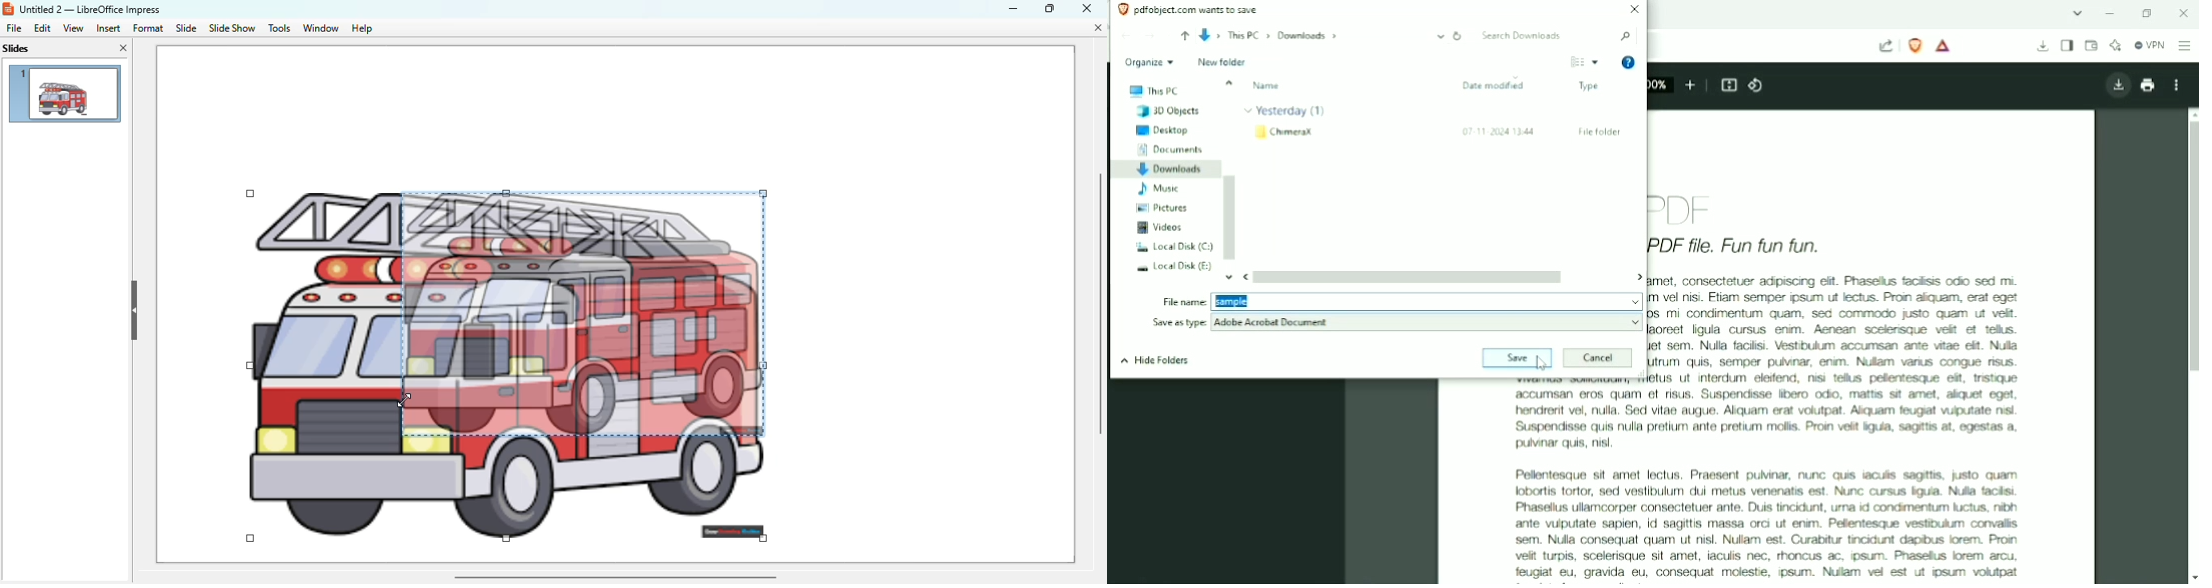  What do you see at coordinates (1148, 63) in the screenshot?
I see `Organize` at bounding box center [1148, 63].